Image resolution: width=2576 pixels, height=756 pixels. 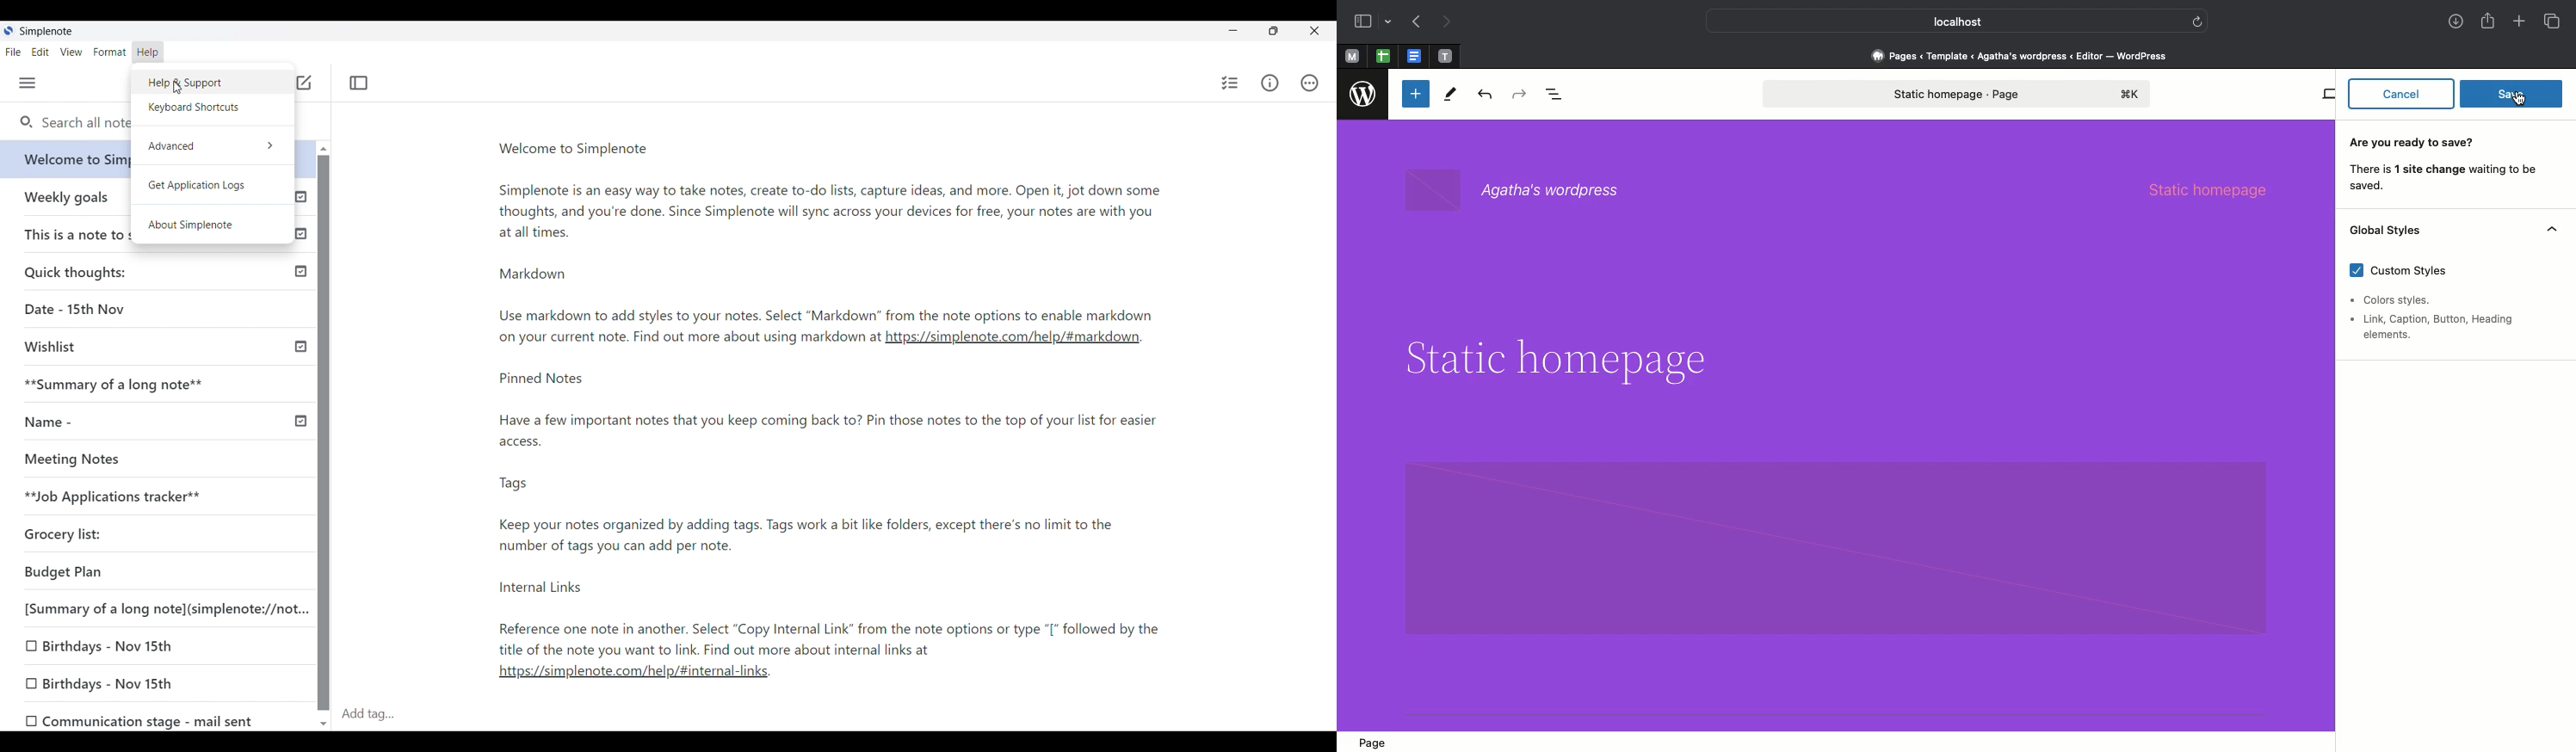 What do you see at coordinates (2447, 167) in the screenshot?
I see `Are you ready to save` at bounding box center [2447, 167].